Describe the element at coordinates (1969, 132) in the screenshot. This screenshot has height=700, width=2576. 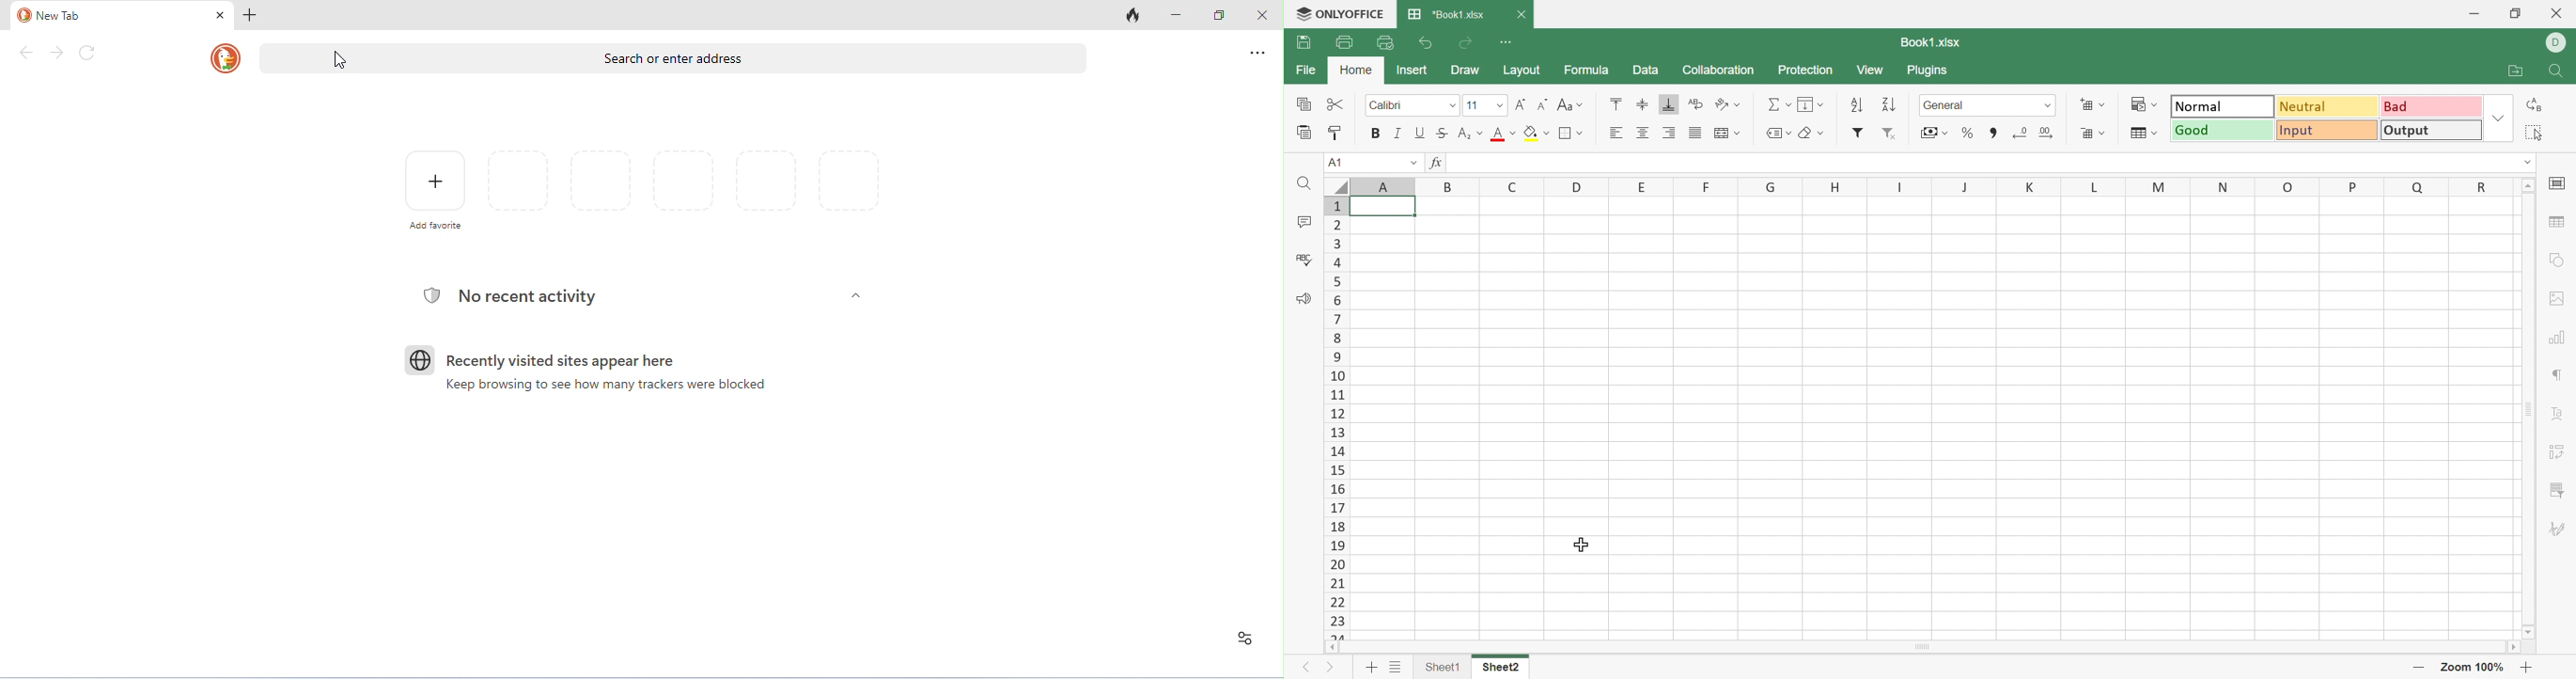
I see `Percentage style` at that location.